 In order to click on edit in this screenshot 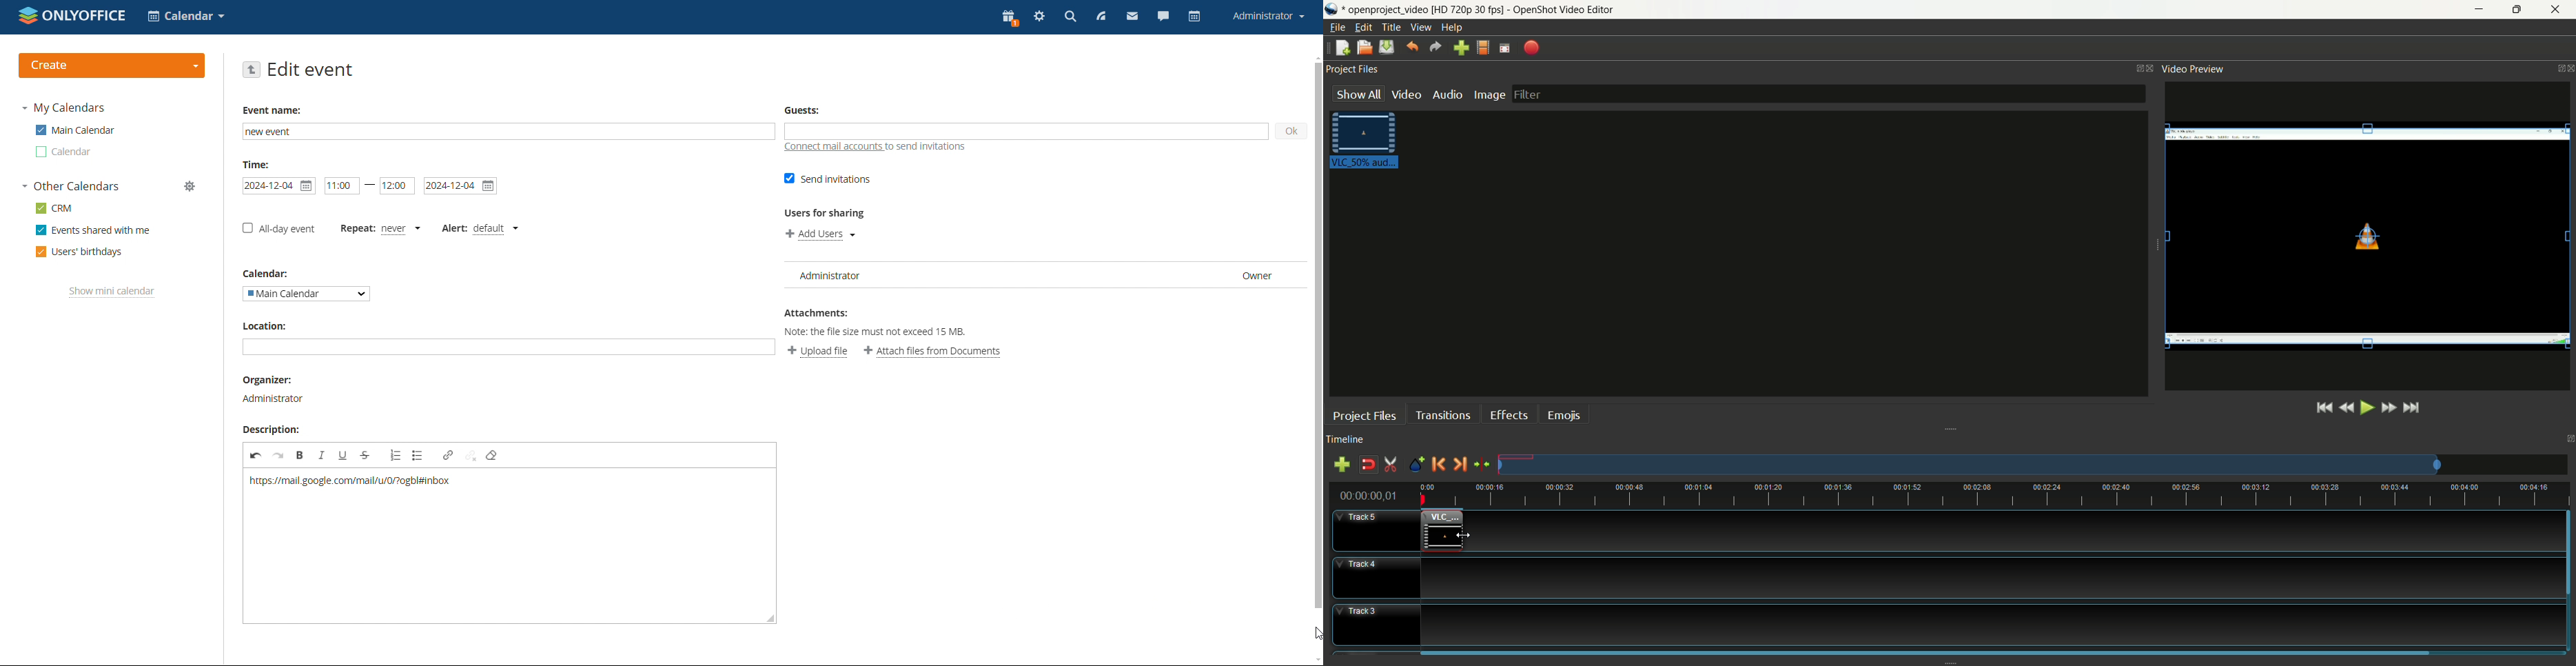, I will do `click(1364, 27)`.